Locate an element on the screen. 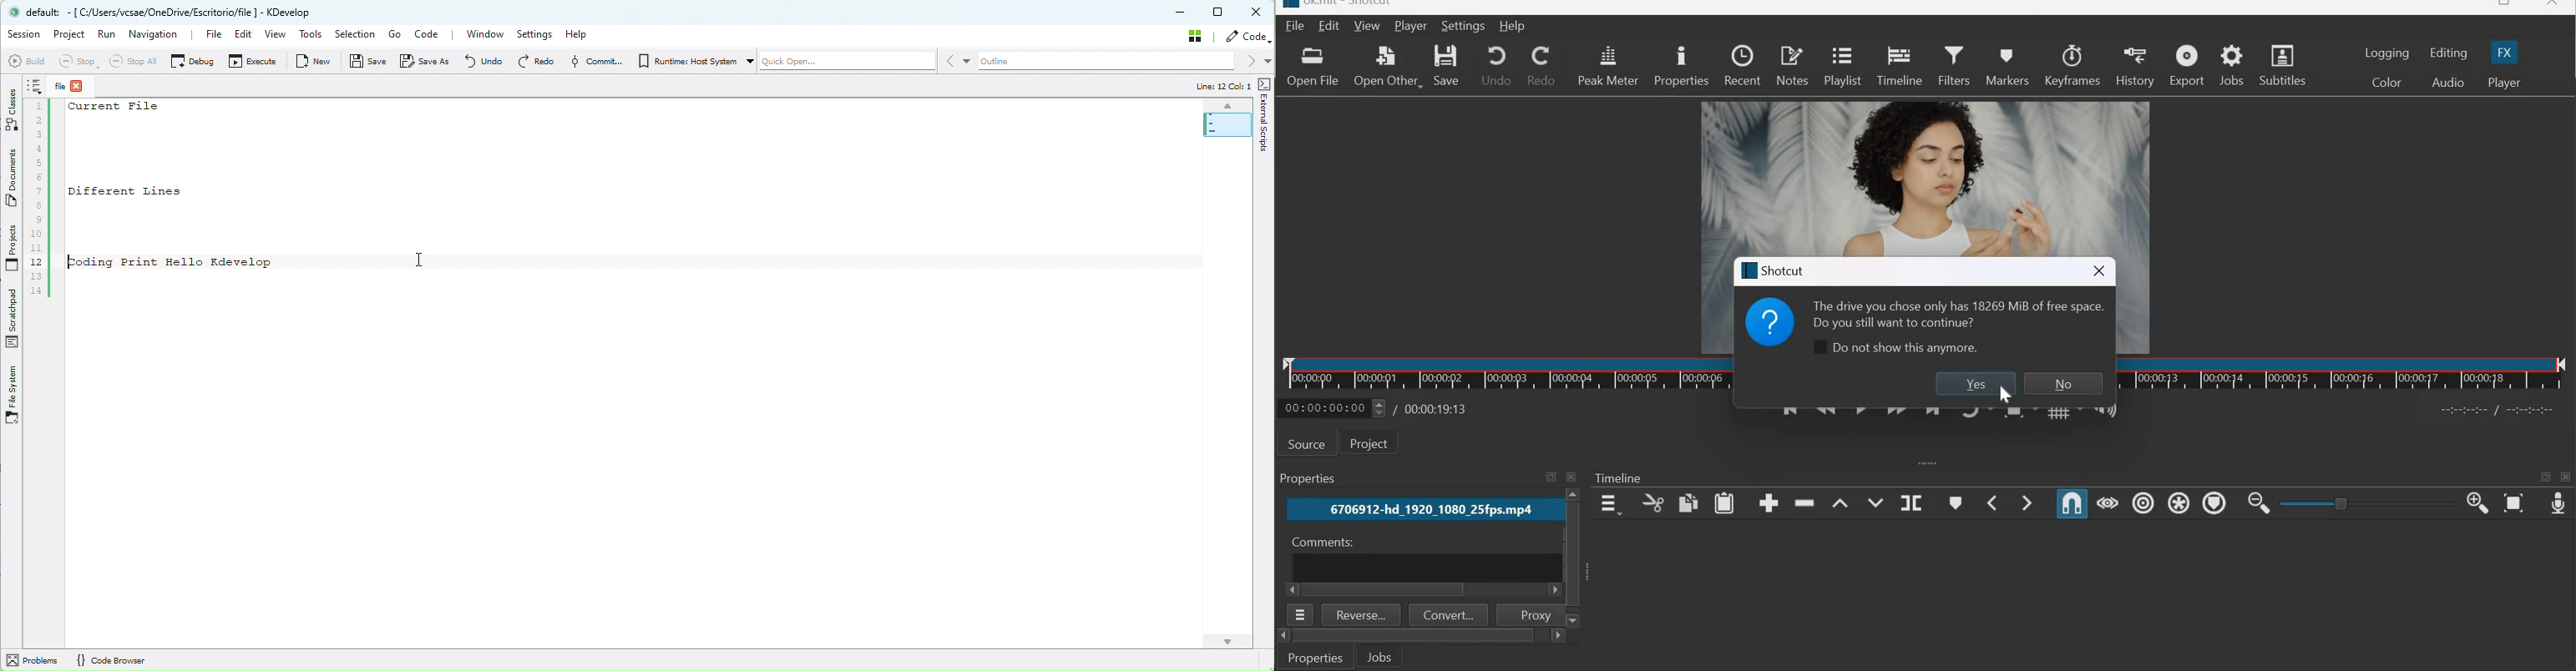 The height and width of the screenshot is (672, 2576). Create/edit marker is located at coordinates (1957, 502).